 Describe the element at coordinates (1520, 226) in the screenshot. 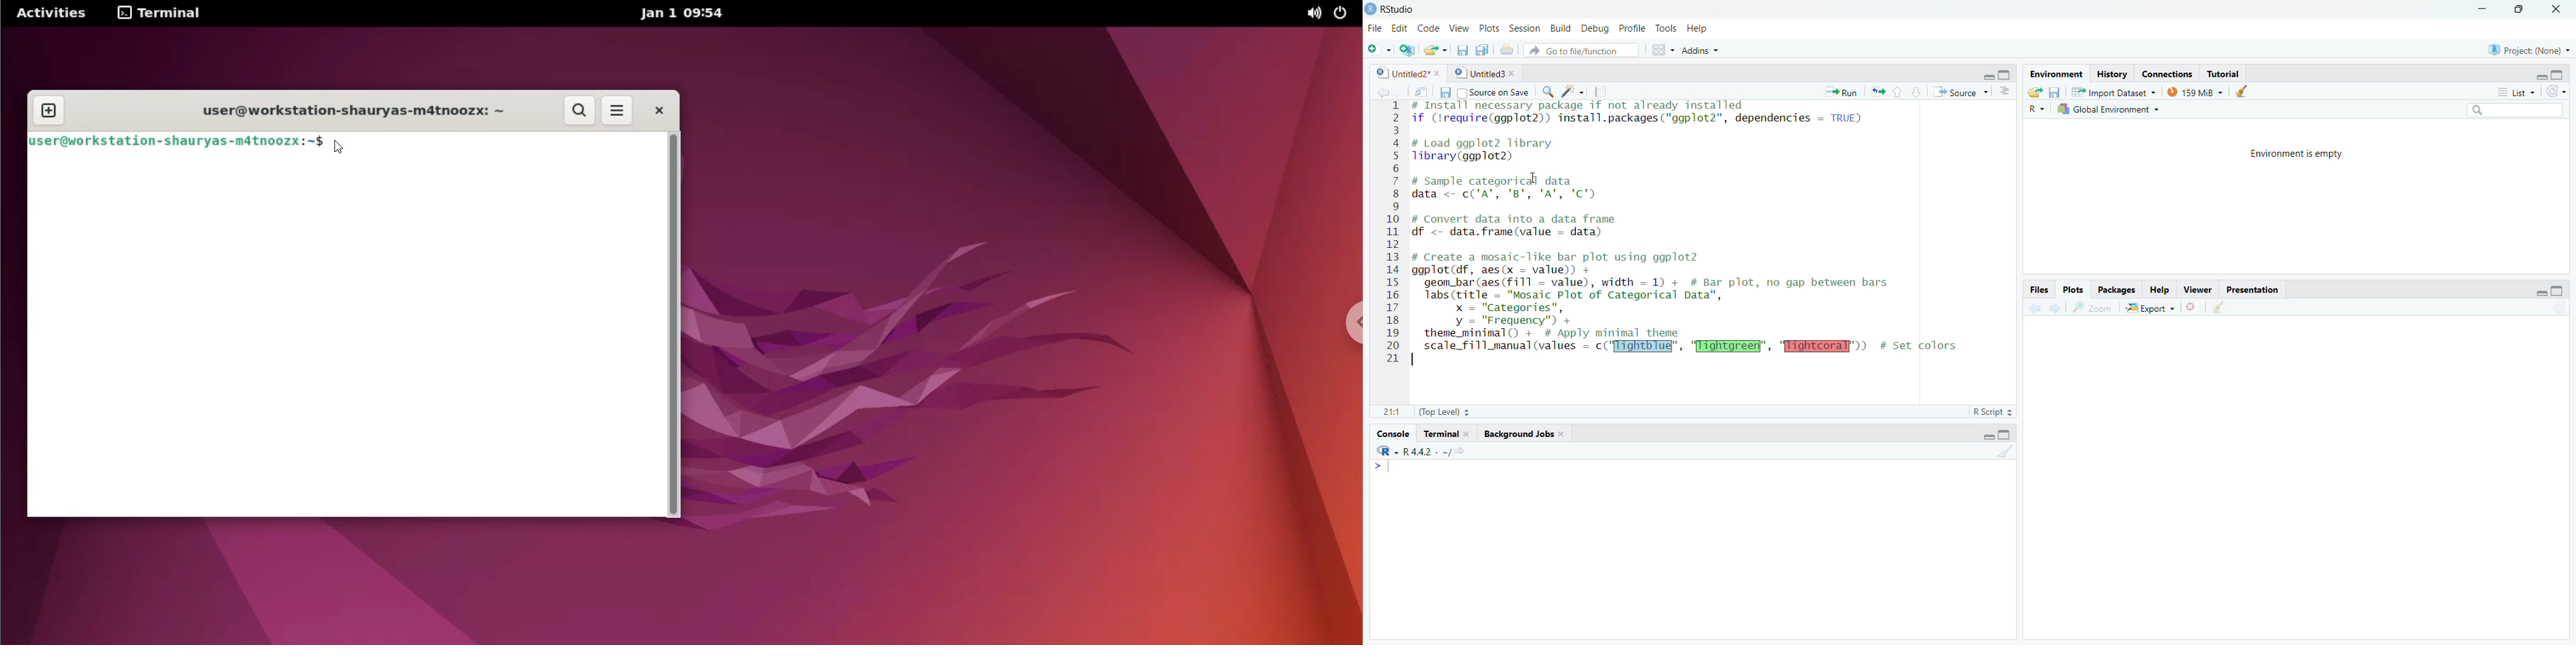

I see `# Convert data into a data frame
df <- data.frame(value = data)` at that location.